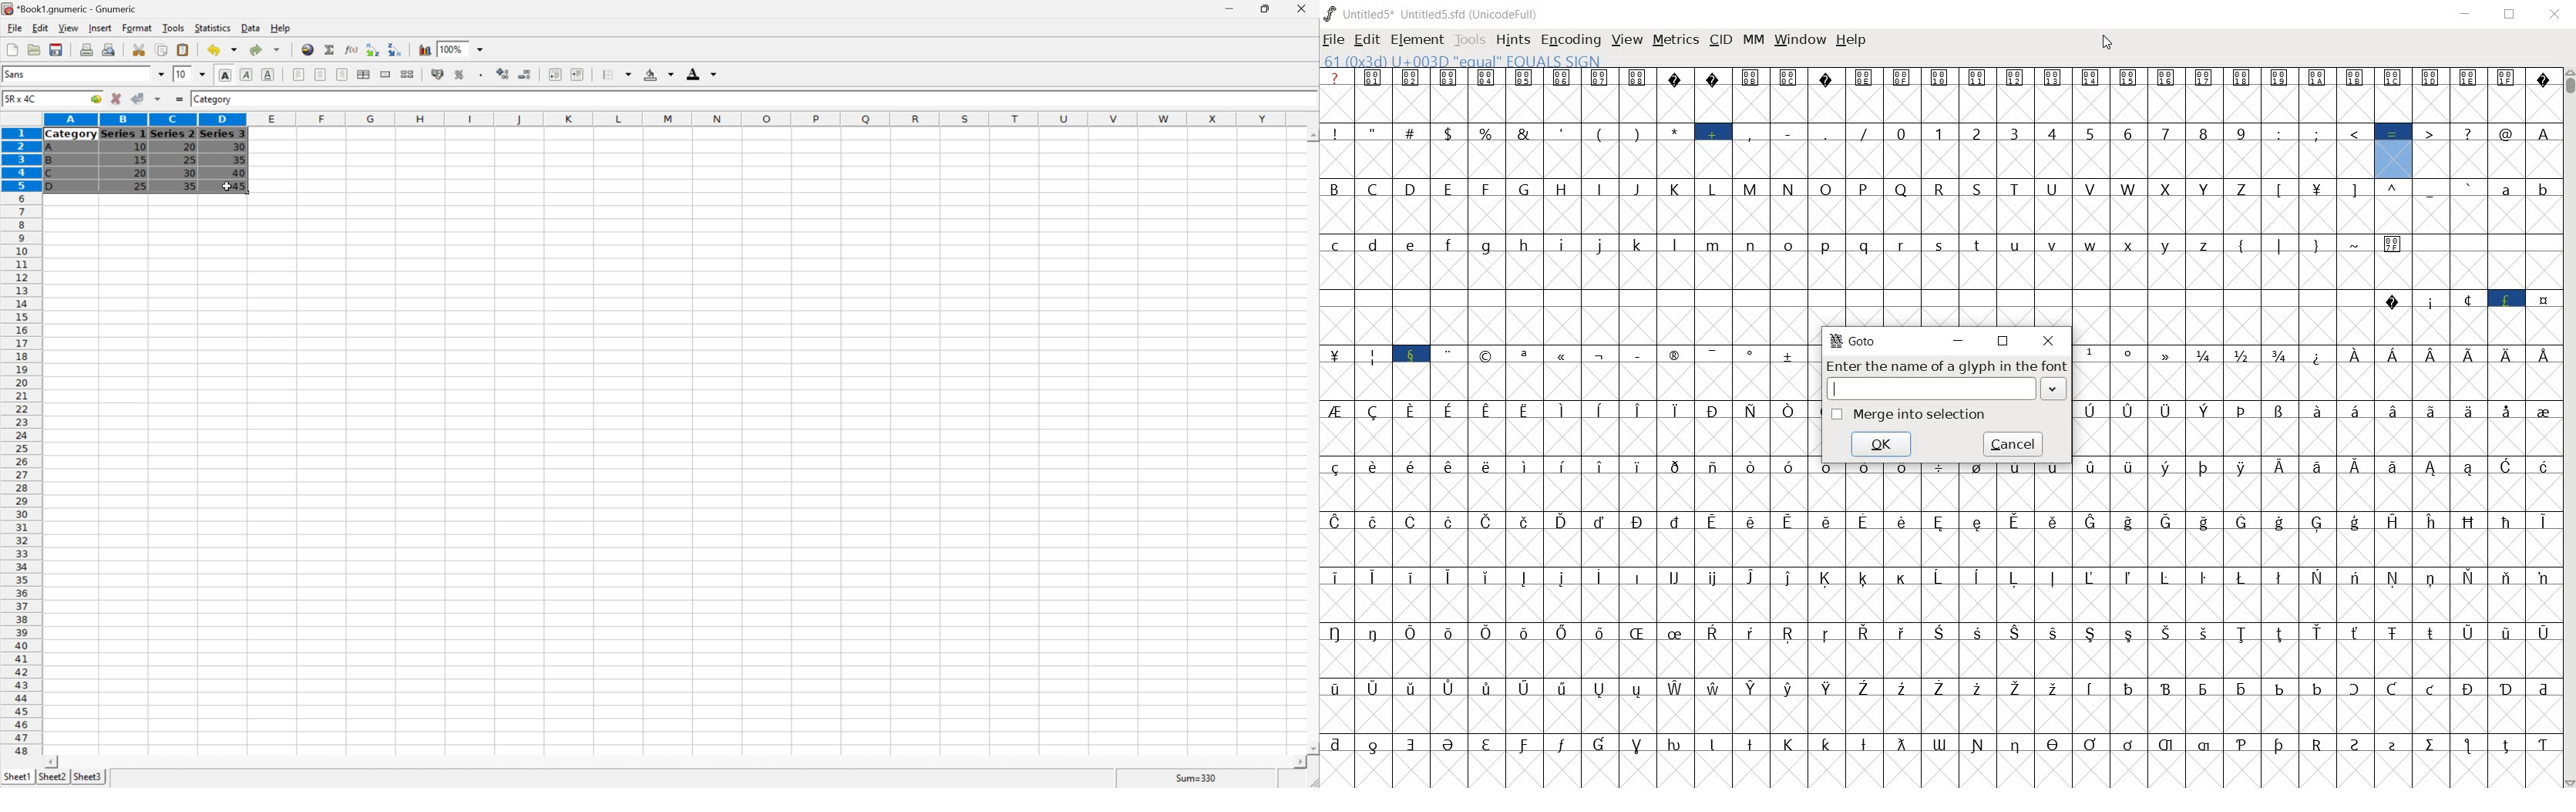 The height and width of the screenshot is (812, 2576). What do you see at coordinates (87, 51) in the screenshot?
I see `Print current file` at bounding box center [87, 51].